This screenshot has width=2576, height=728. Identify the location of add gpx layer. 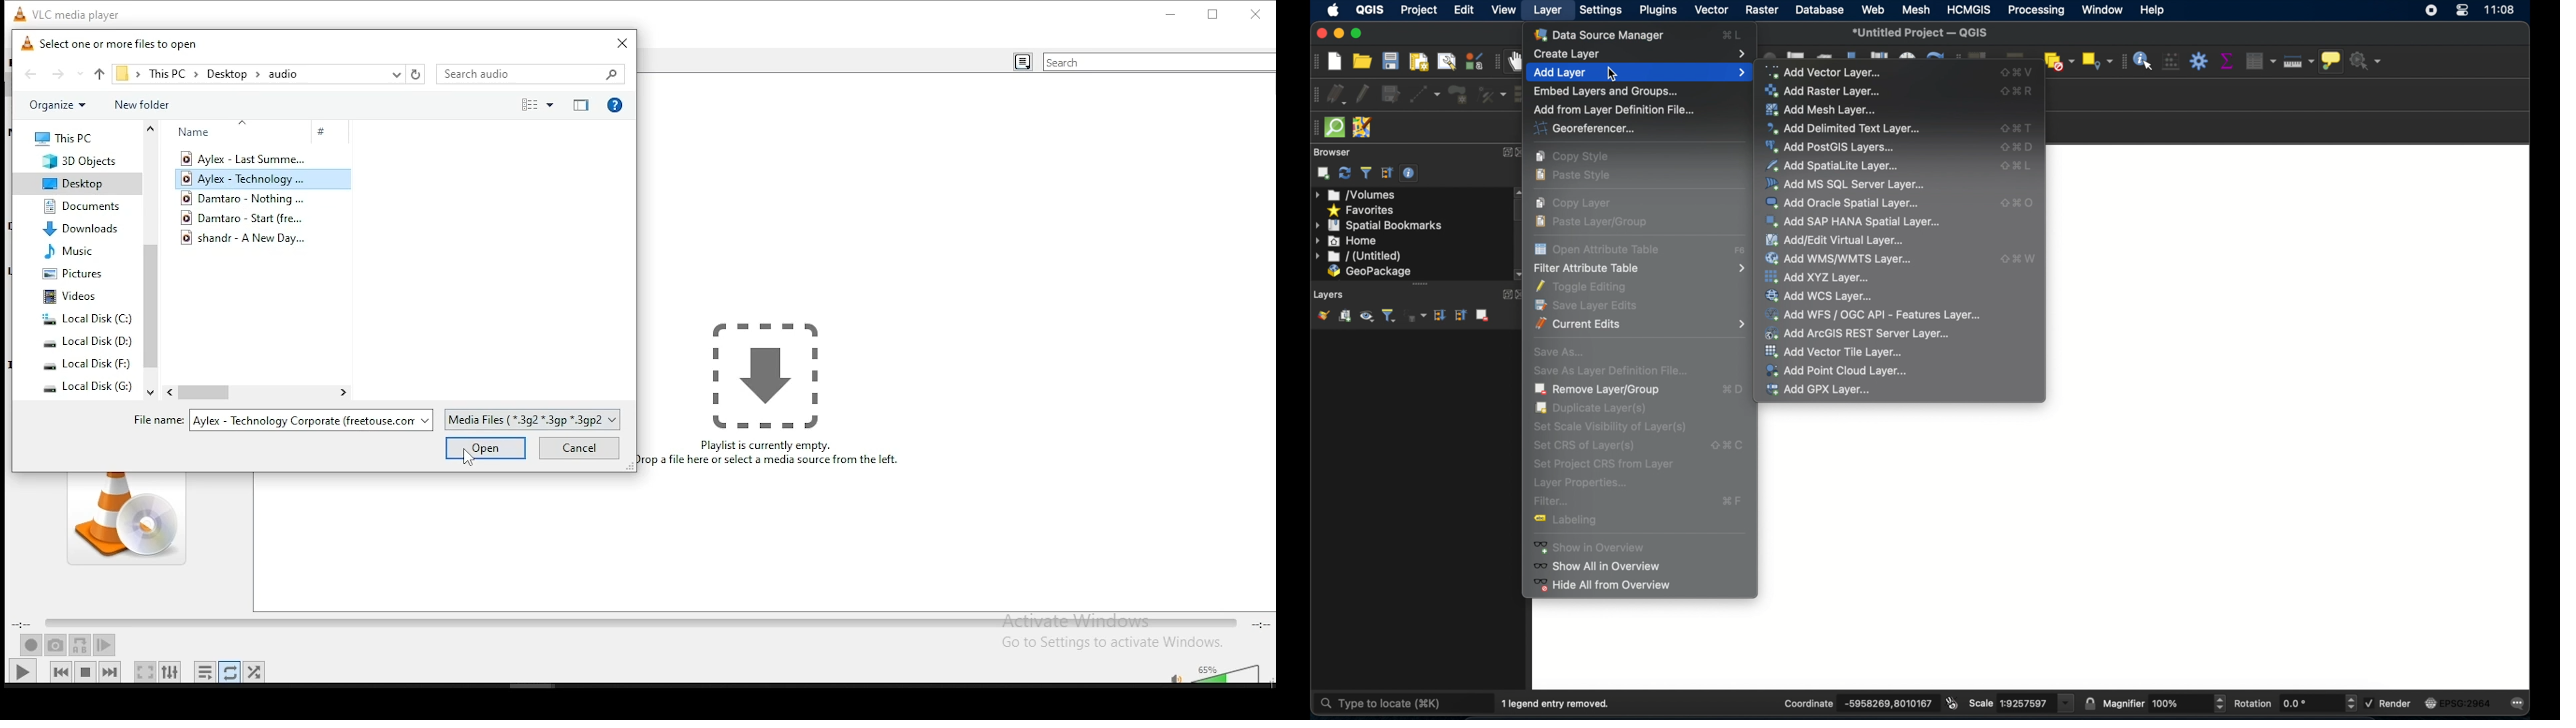
(1819, 390).